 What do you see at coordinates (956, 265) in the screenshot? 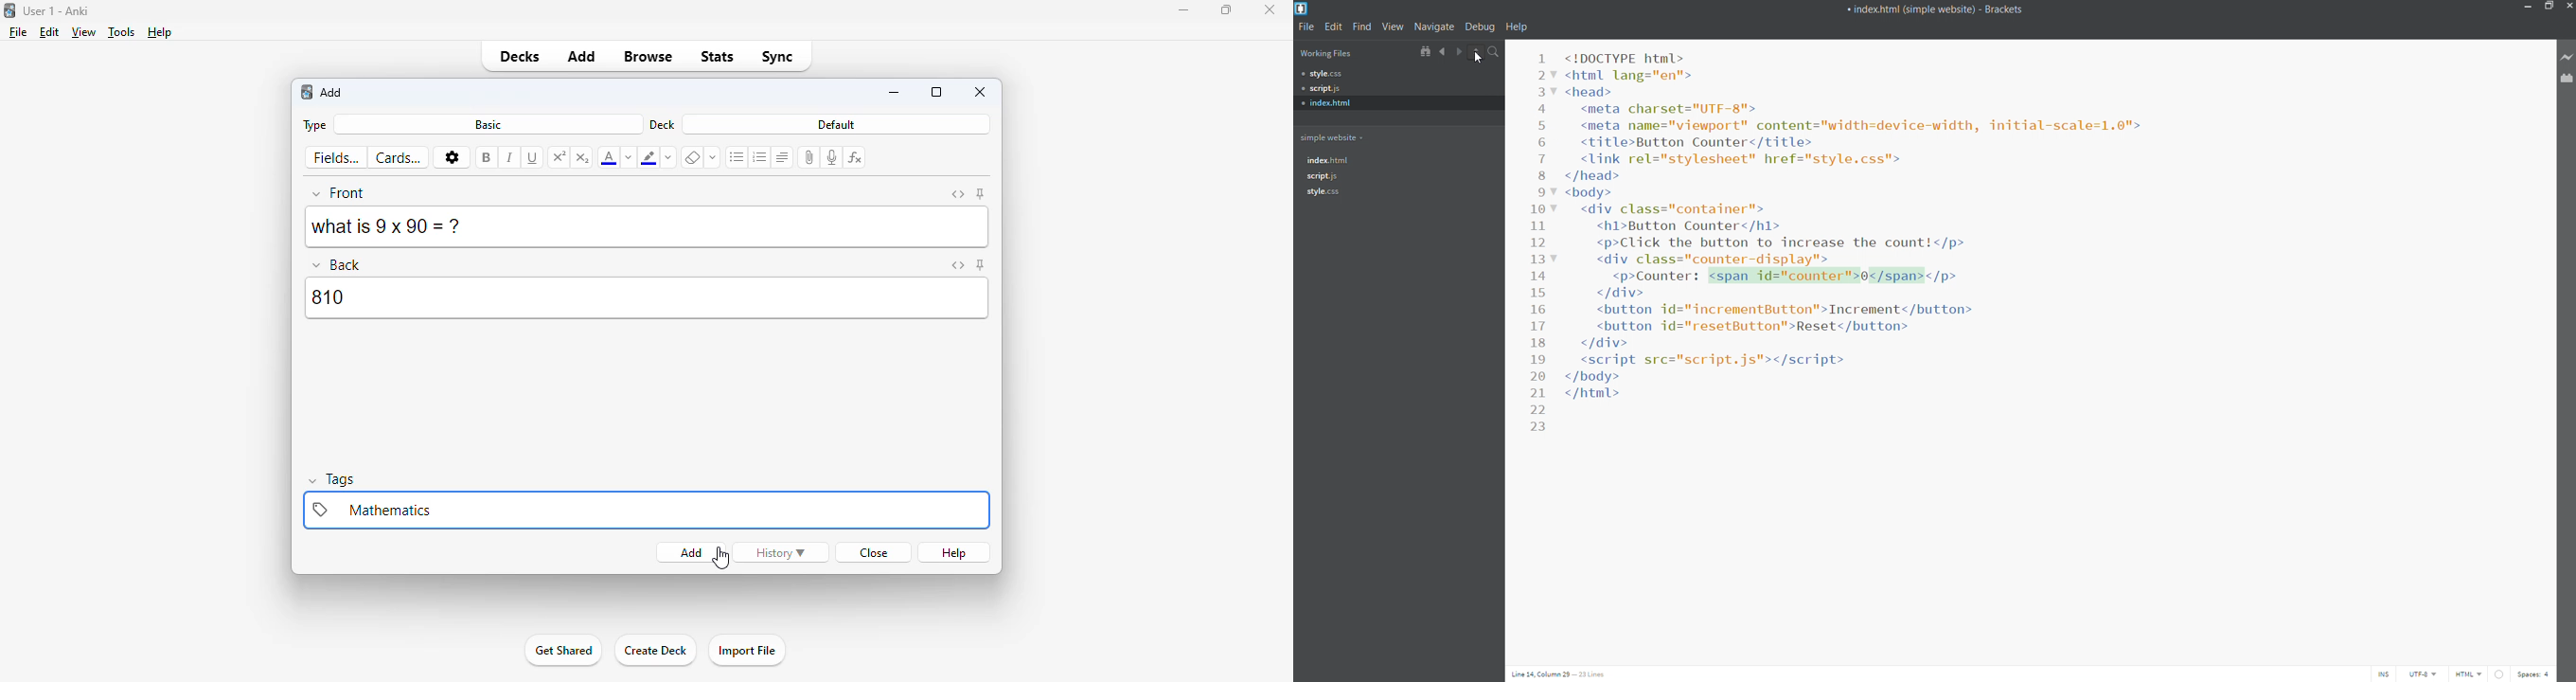
I see `toggle HTML editor` at bounding box center [956, 265].